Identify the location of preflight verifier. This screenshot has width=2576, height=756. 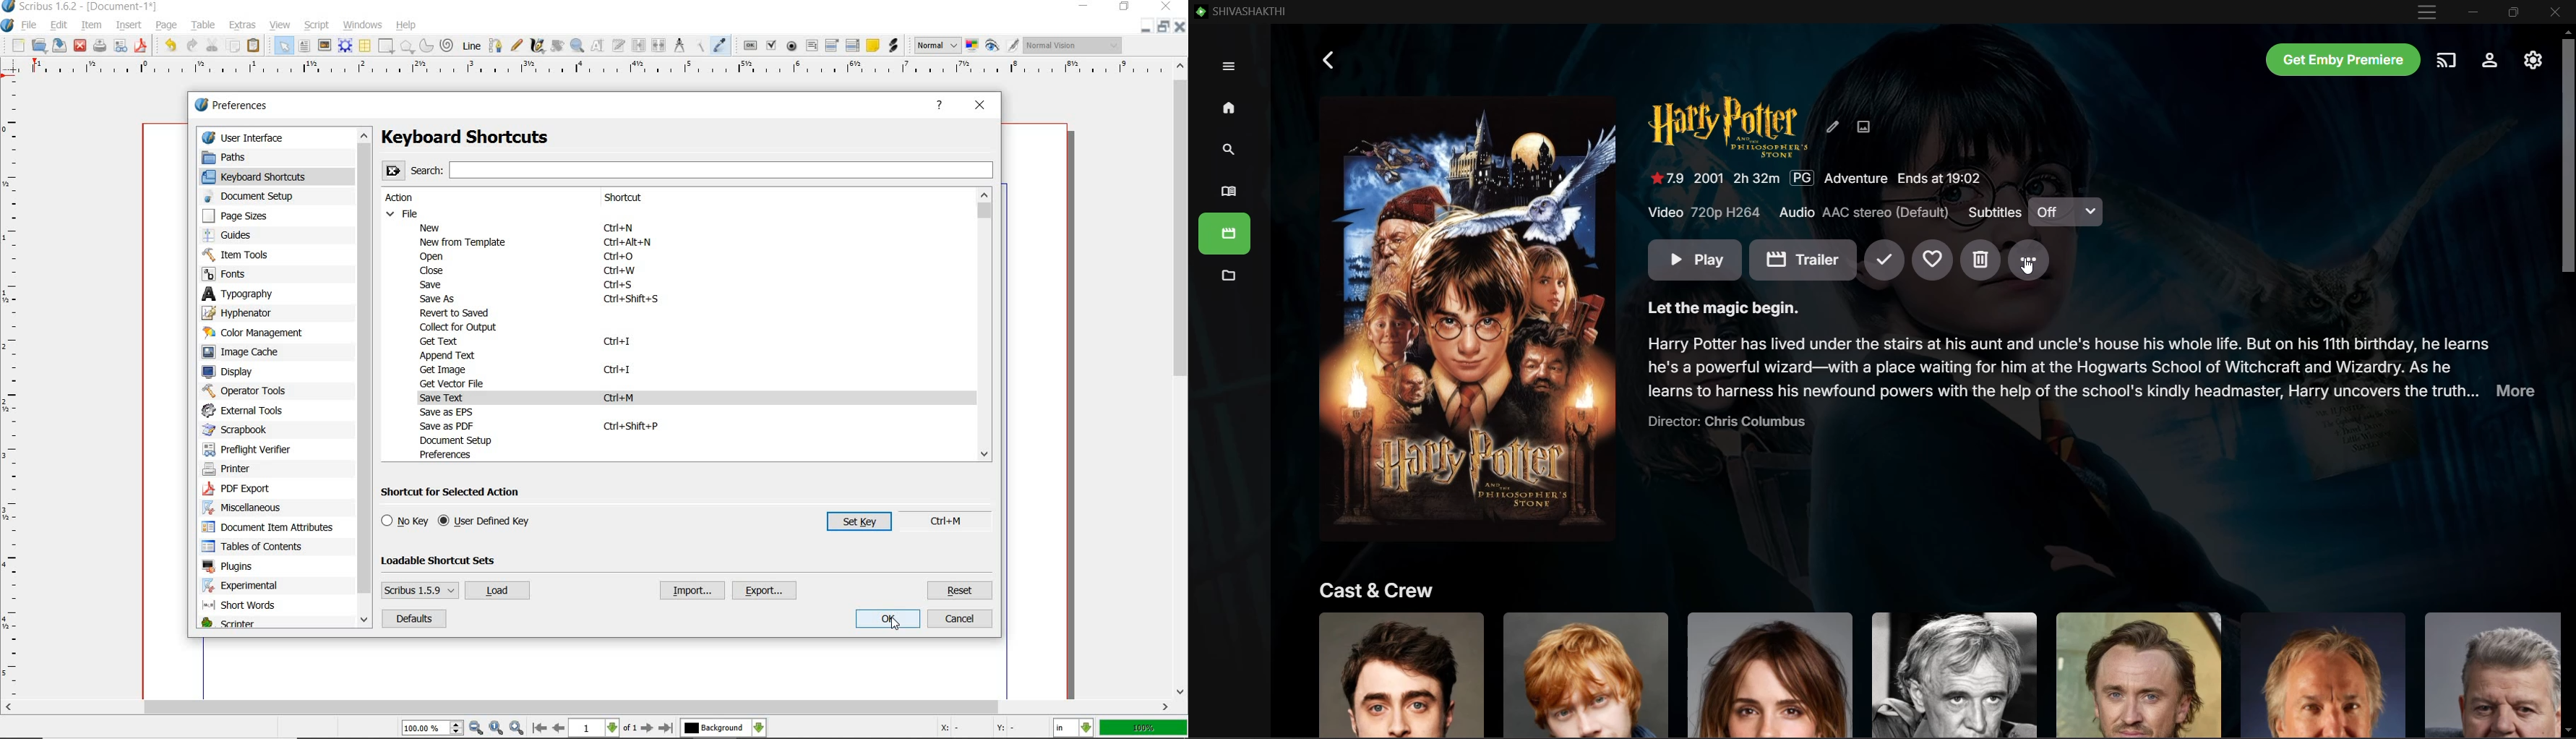
(248, 447).